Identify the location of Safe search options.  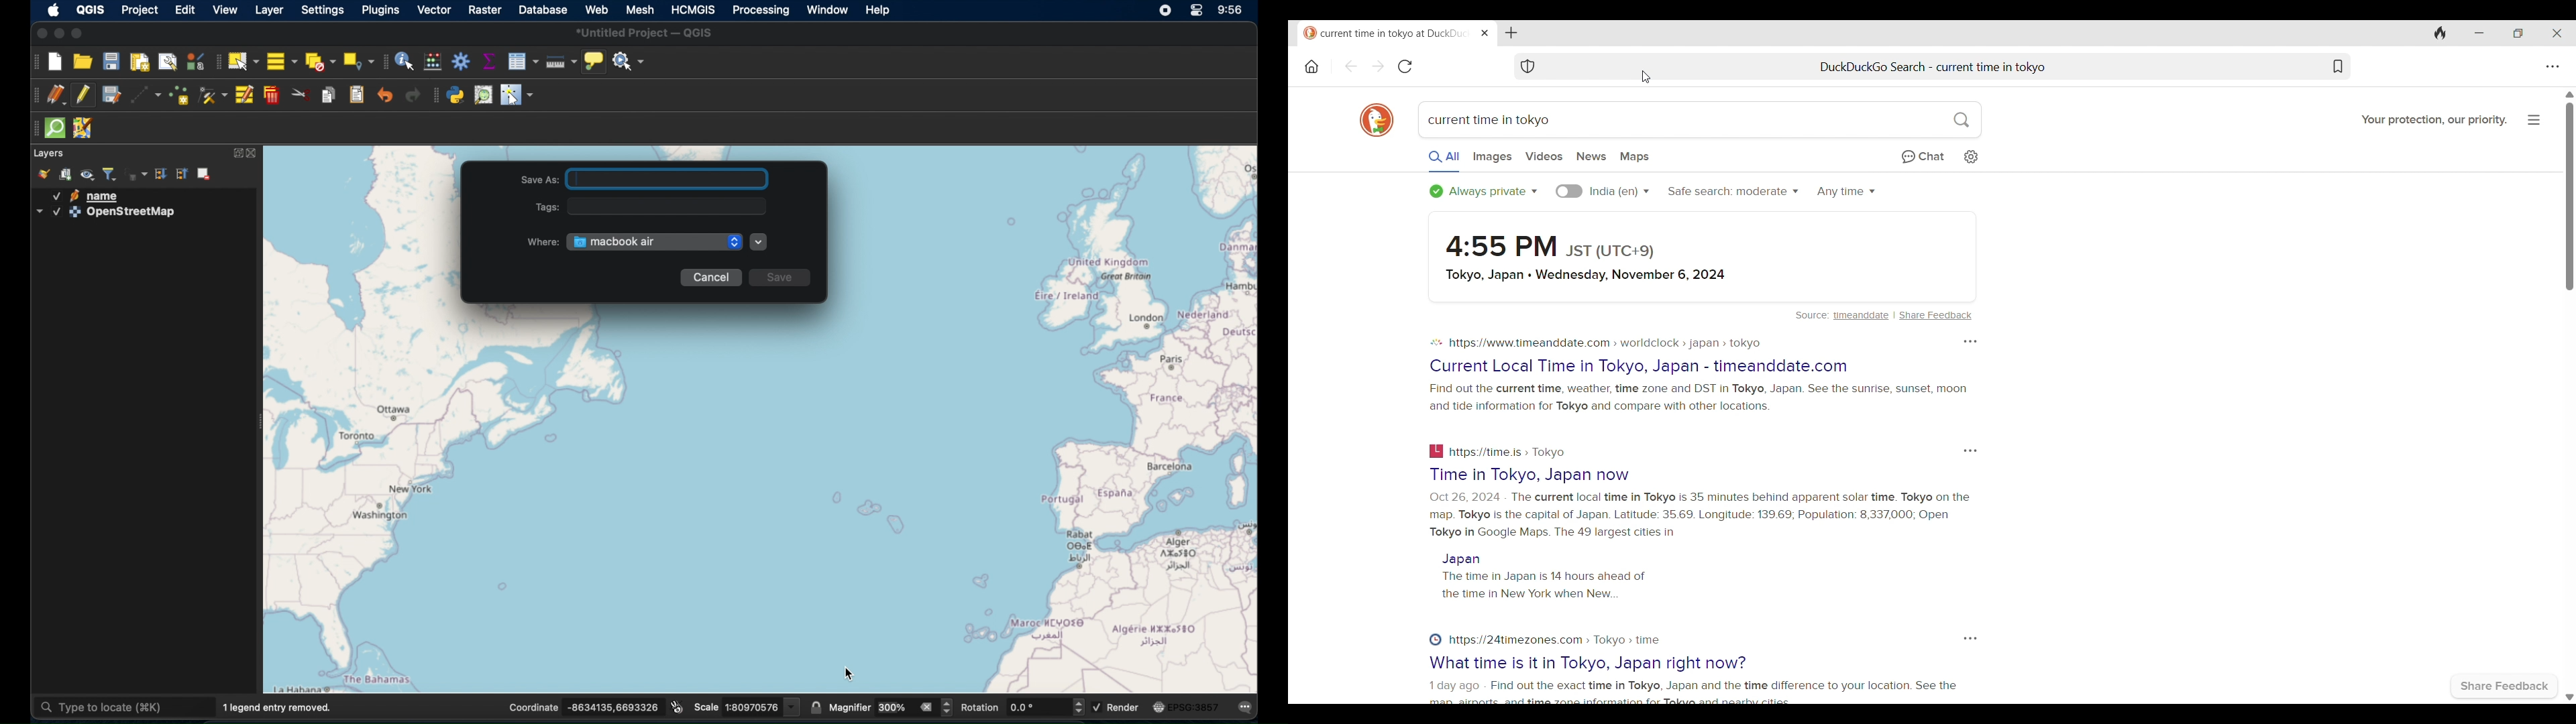
(1733, 190).